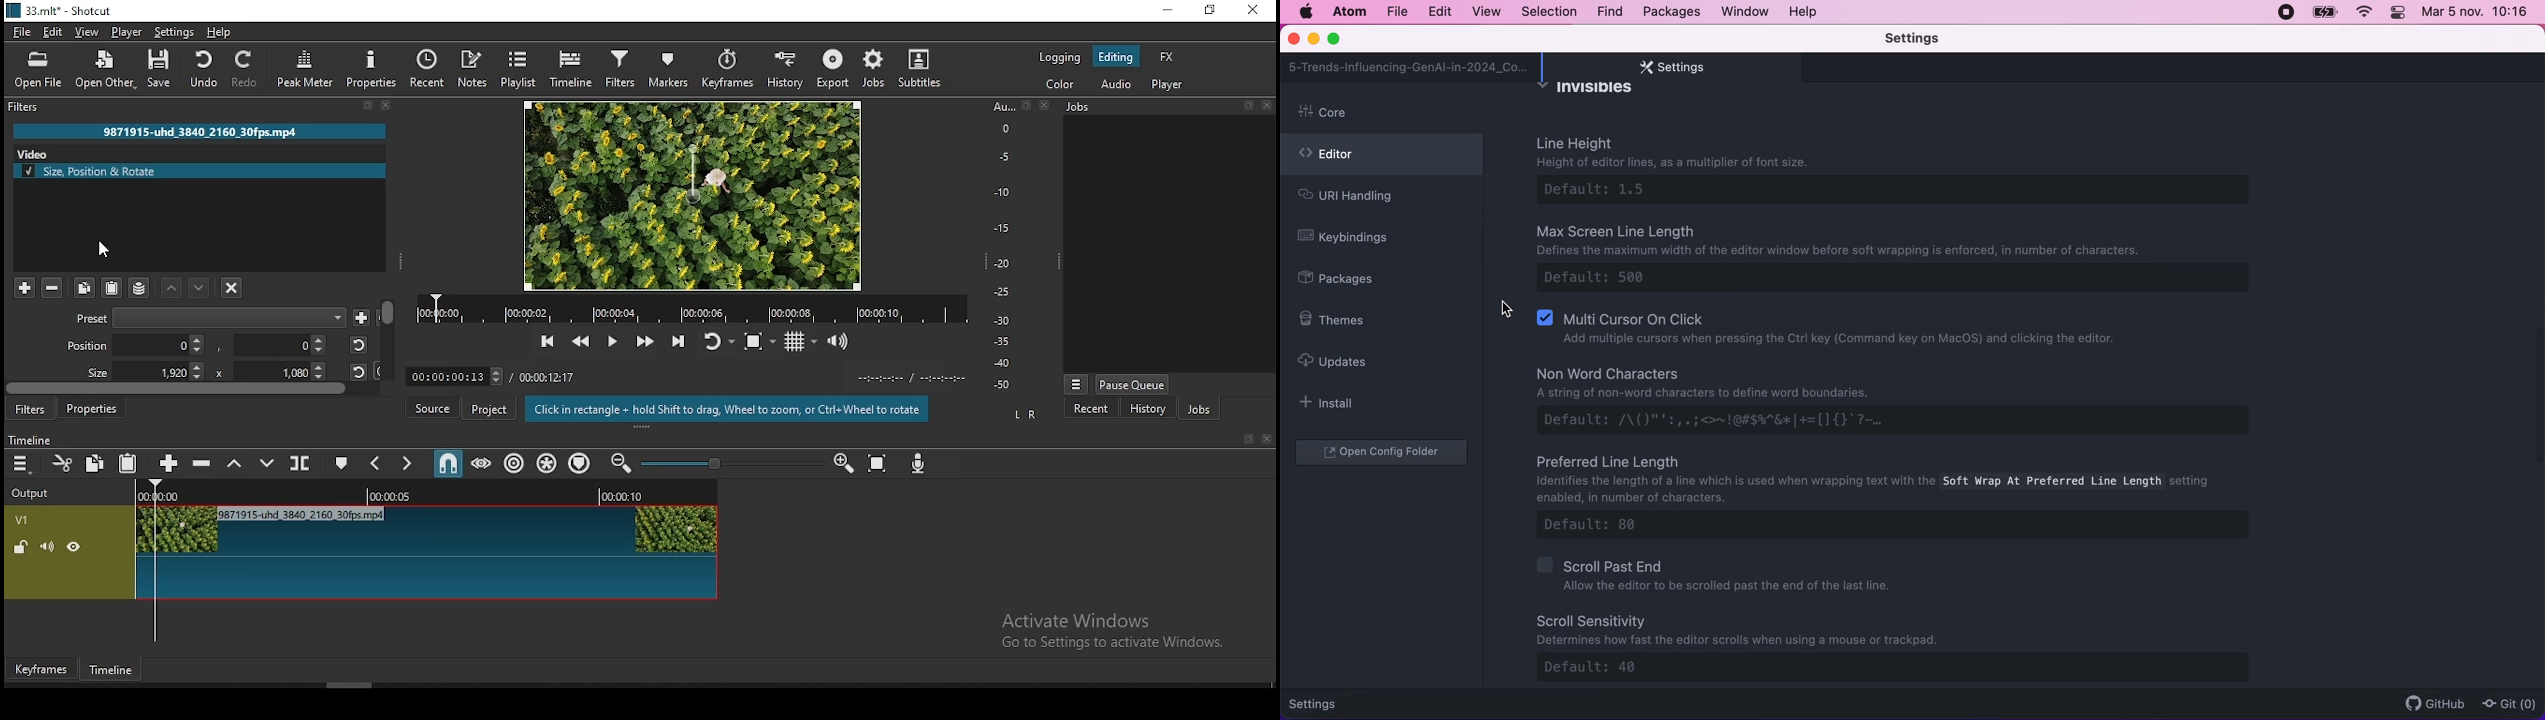 The height and width of the screenshot is (728, 2548). I want to click on restore, so click(1206, 13).